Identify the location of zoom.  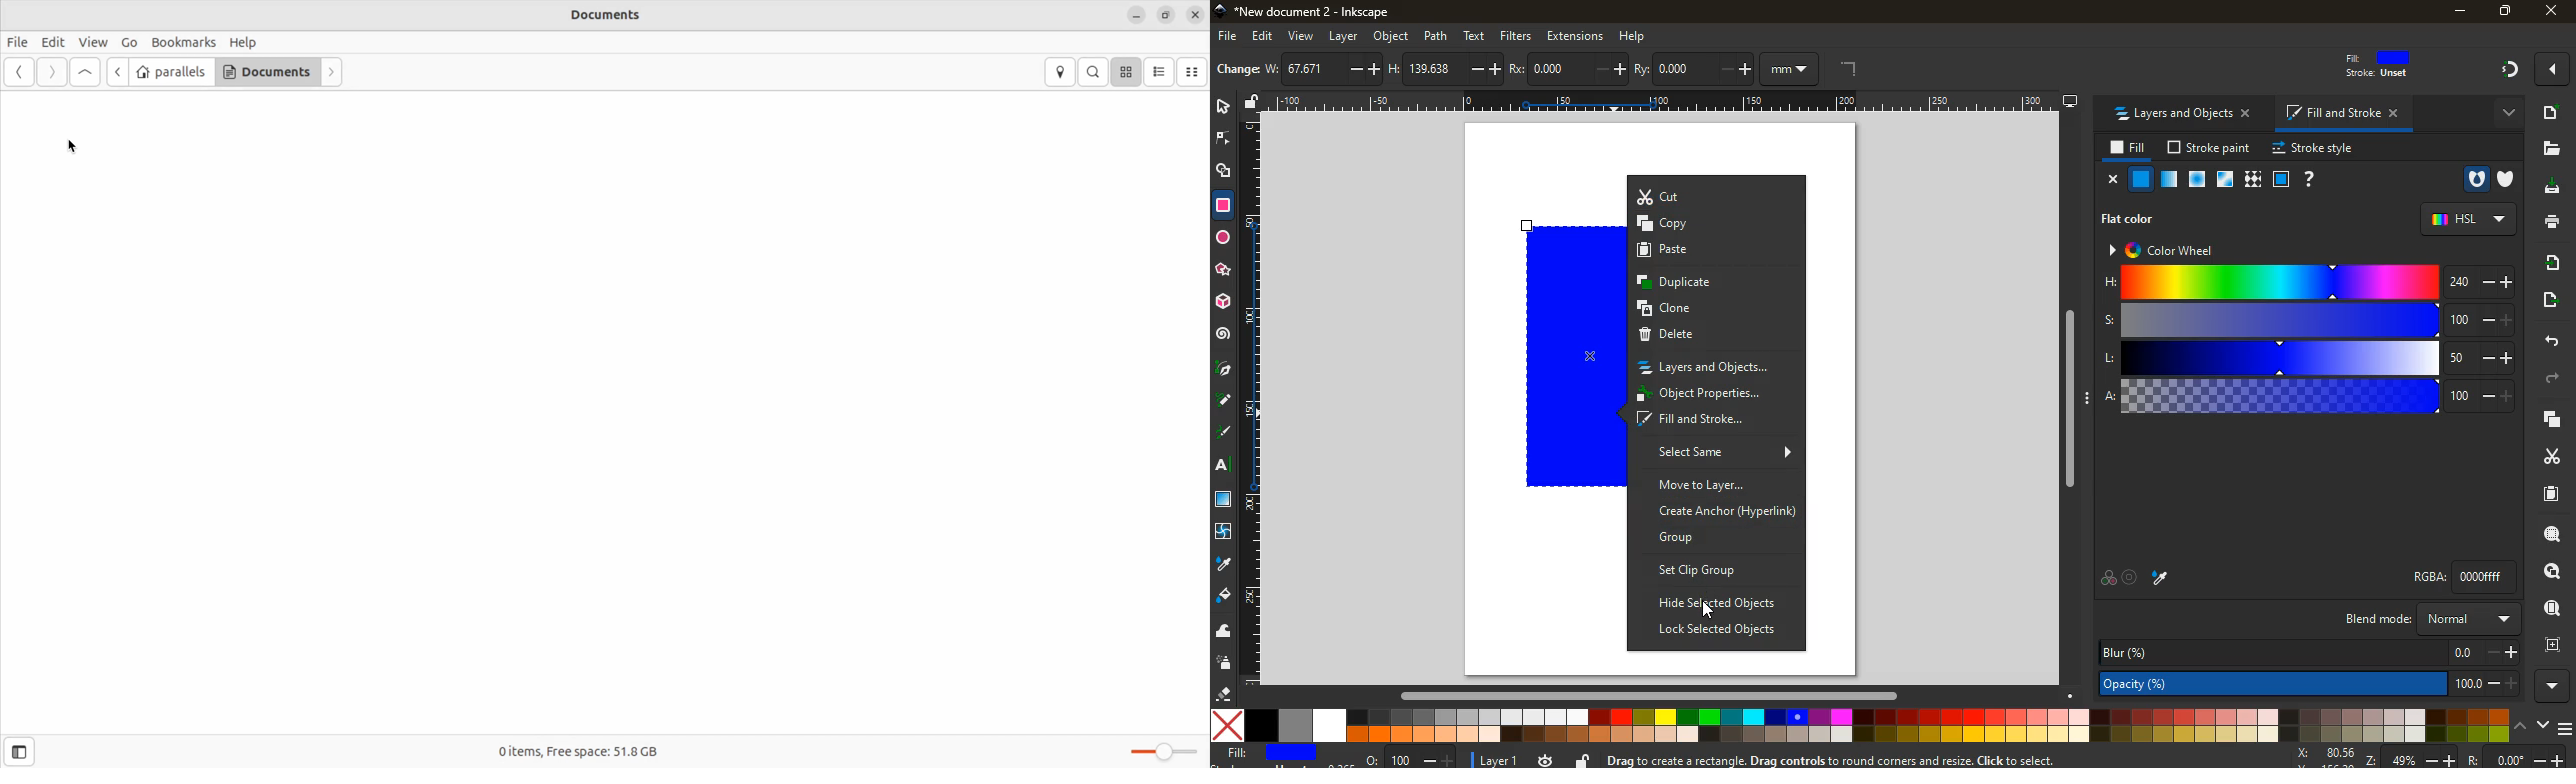
(2430, 756).